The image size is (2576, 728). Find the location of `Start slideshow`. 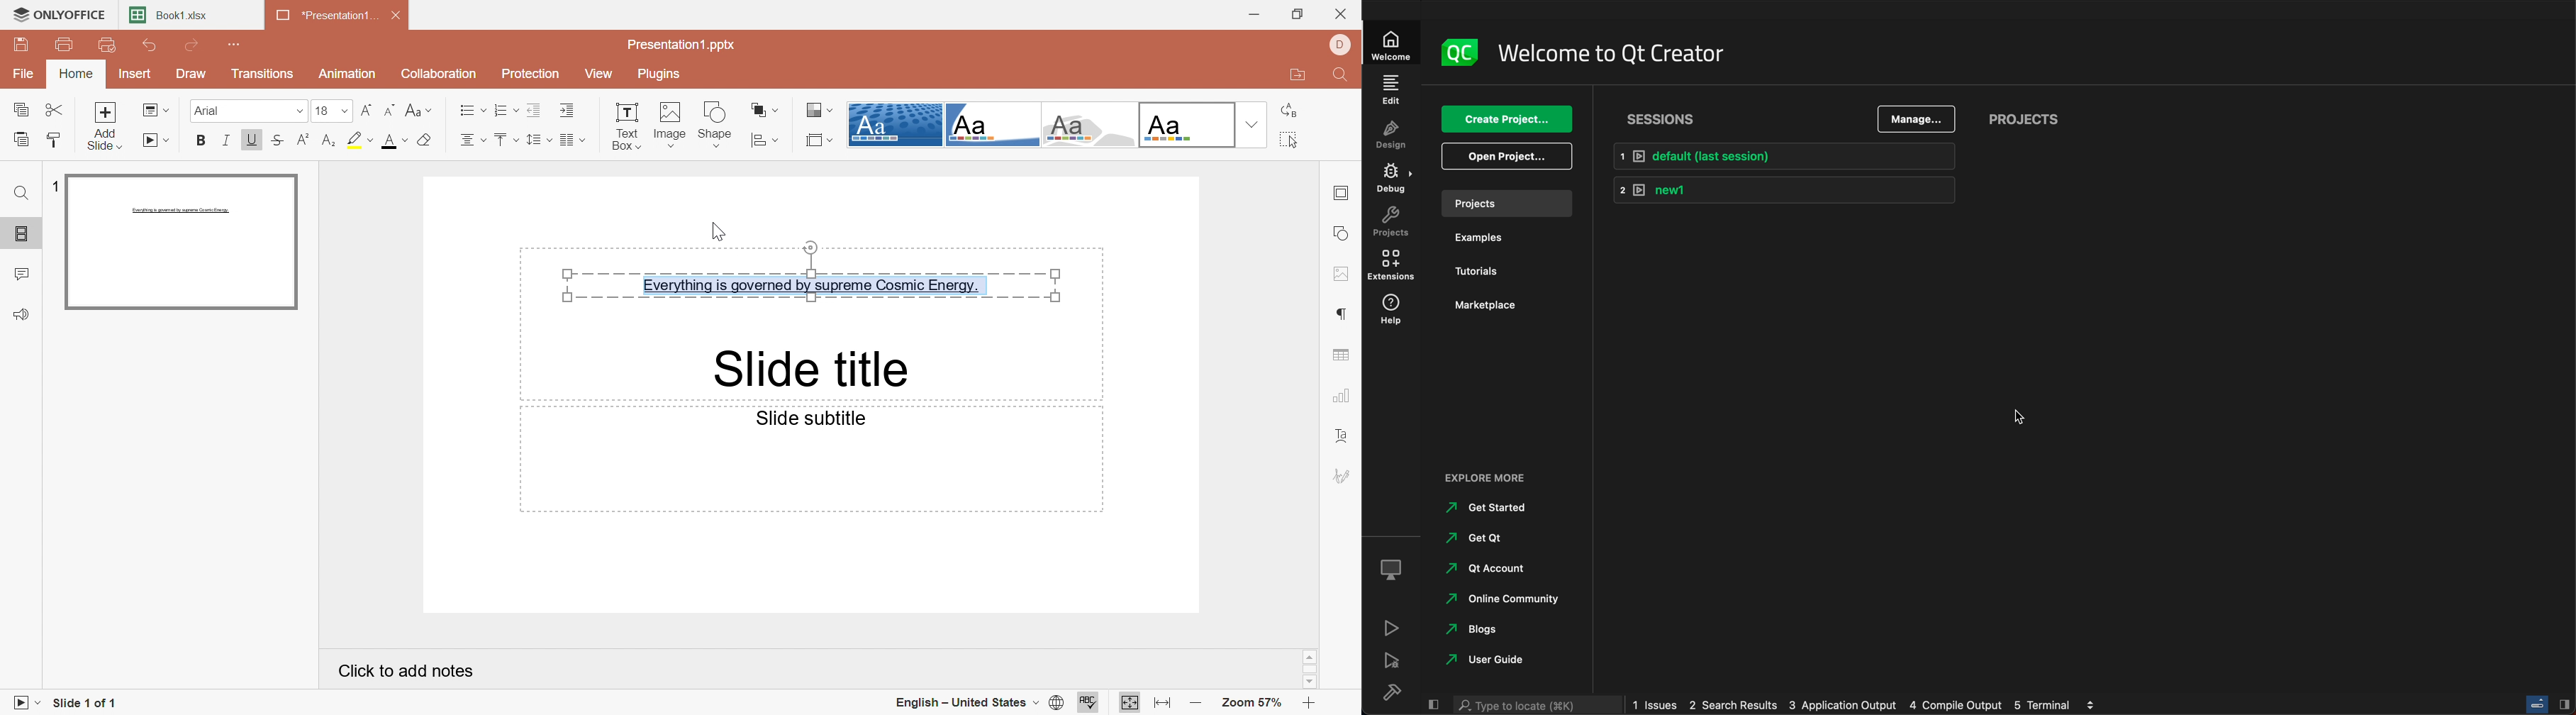

Start slideshow is located at coordinates (155, 139).